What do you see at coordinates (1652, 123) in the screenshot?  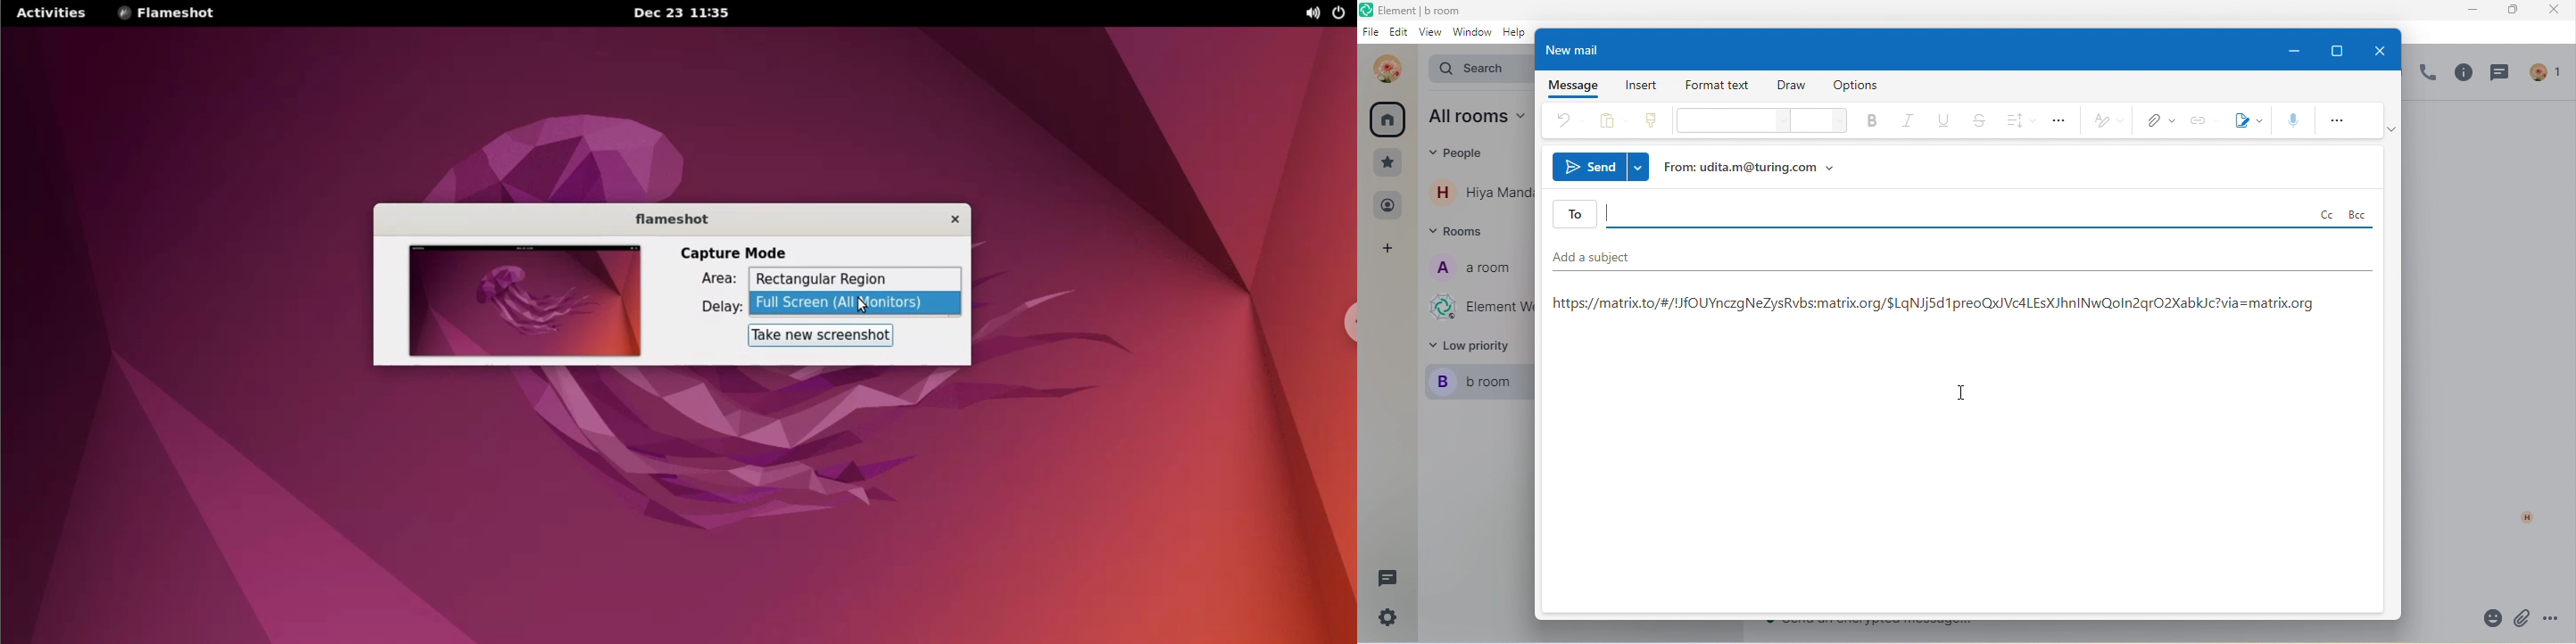 I see `clone` at bounding box center [1652, 123].